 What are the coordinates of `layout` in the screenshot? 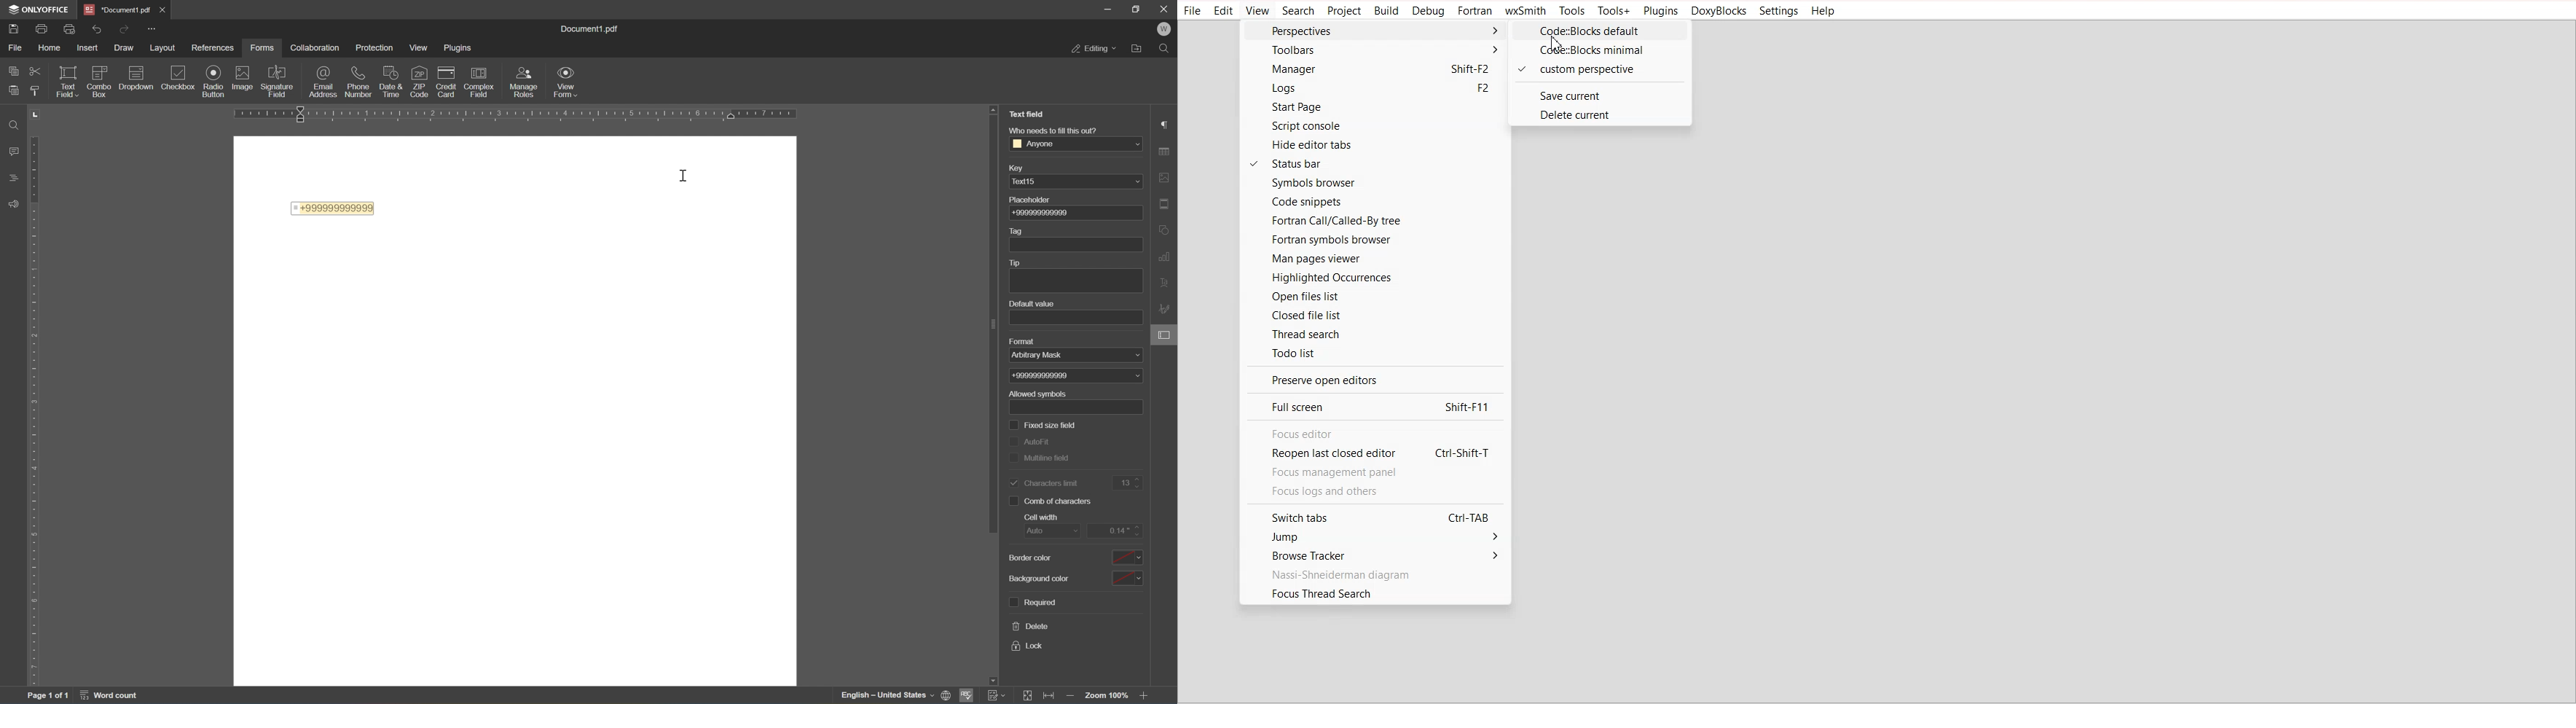 It's located at (164, 48).